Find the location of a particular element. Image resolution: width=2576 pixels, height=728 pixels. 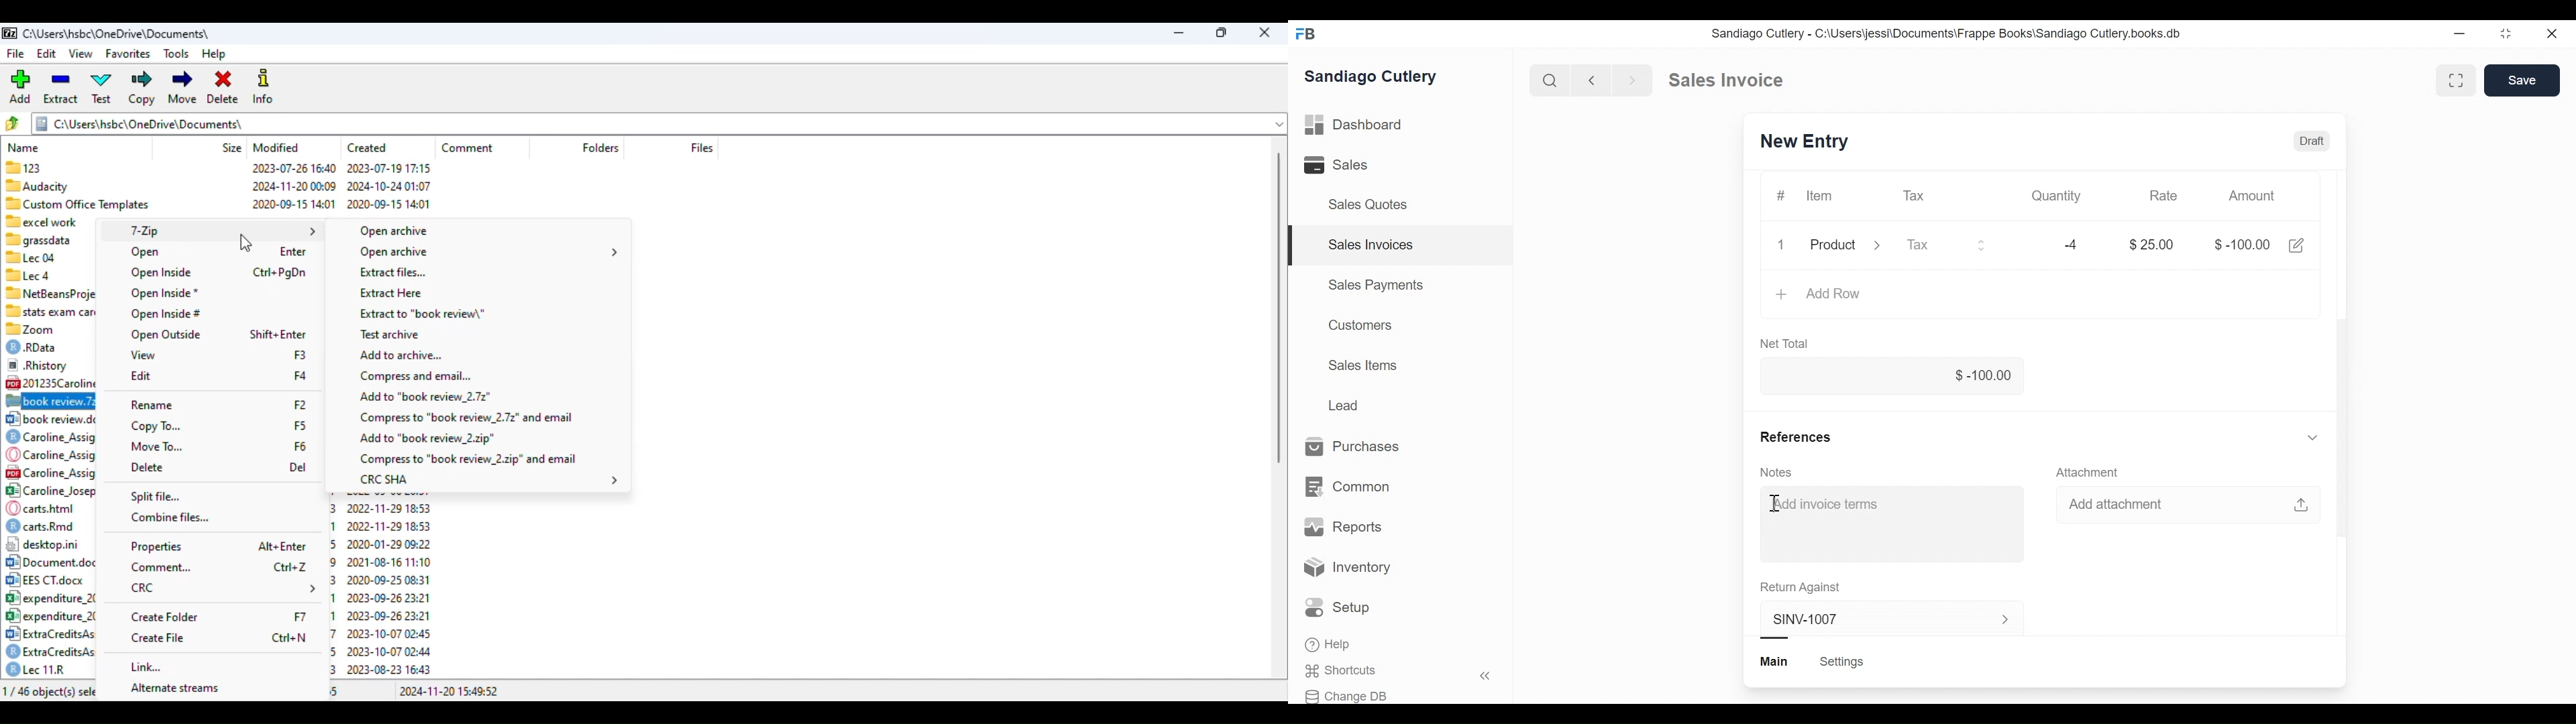

split file is located at coordinates (156, 496).